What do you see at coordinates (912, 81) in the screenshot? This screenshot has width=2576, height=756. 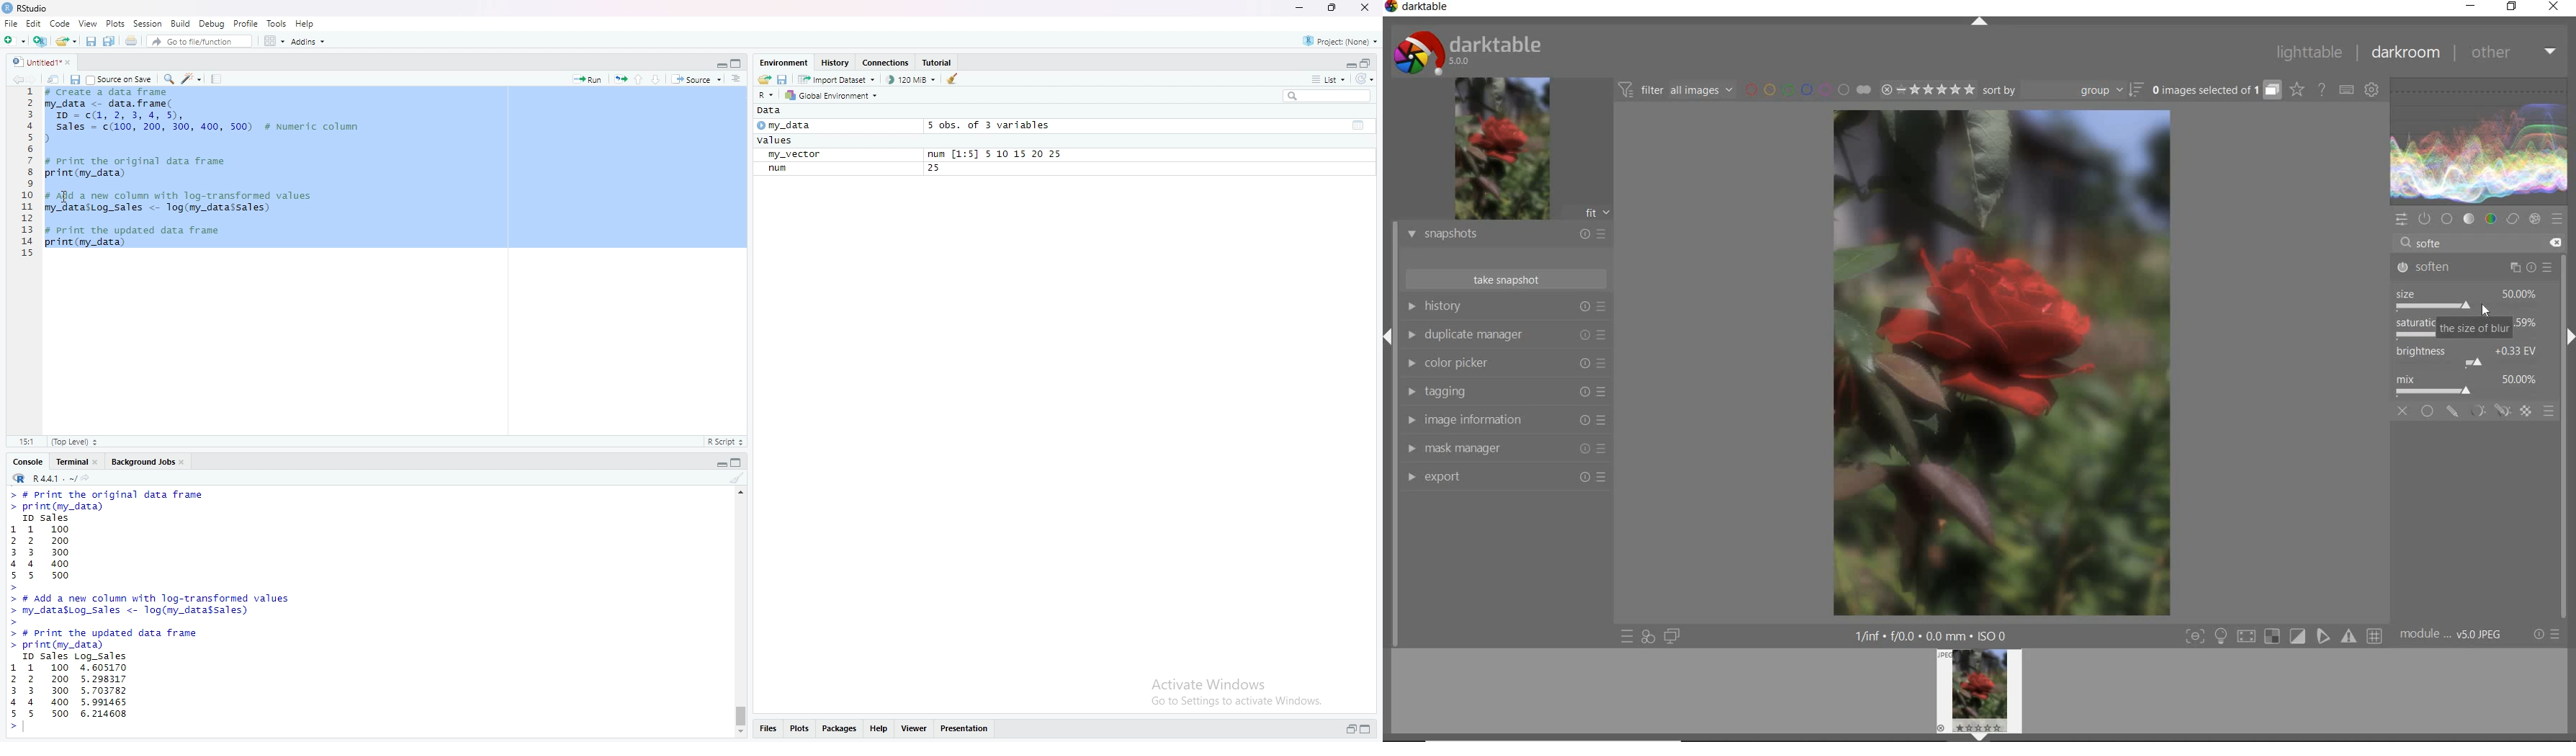 I see `122880 KiB used by R session ` at bounding box center [912, 81].